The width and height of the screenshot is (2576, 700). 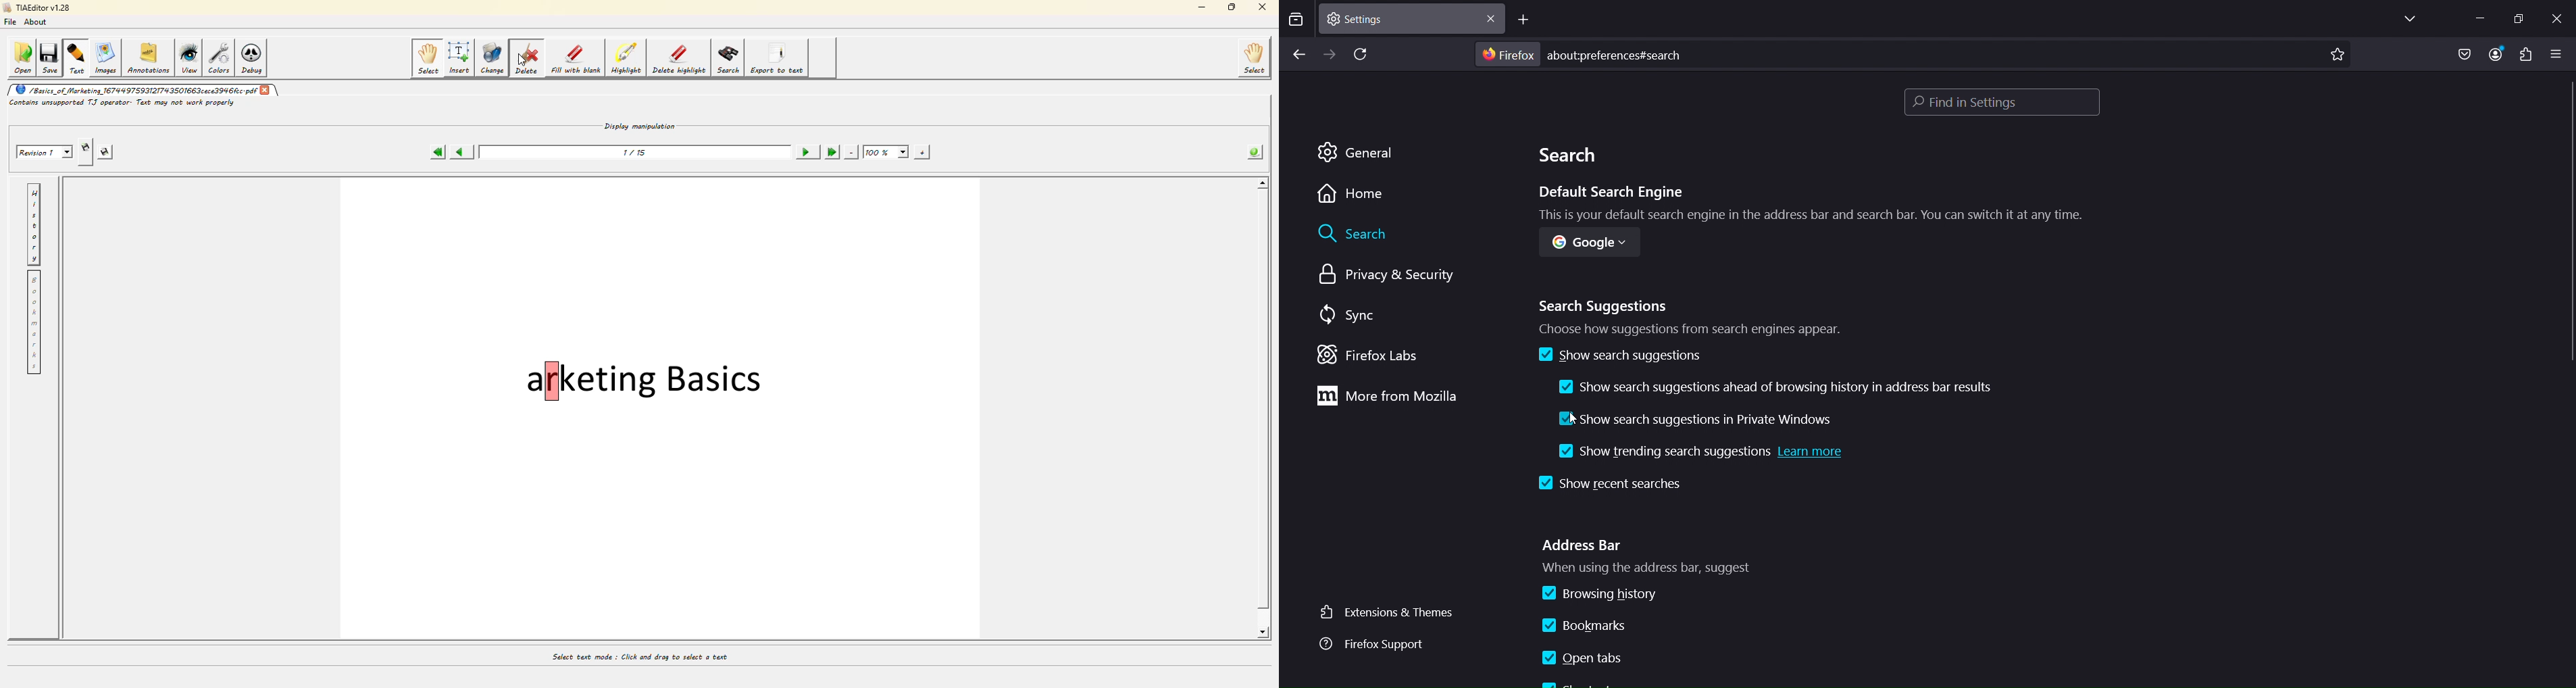 What do you see at coordinates (1356, 195) in the screenshot?
I see `home` at bounding box center [1356, 195].